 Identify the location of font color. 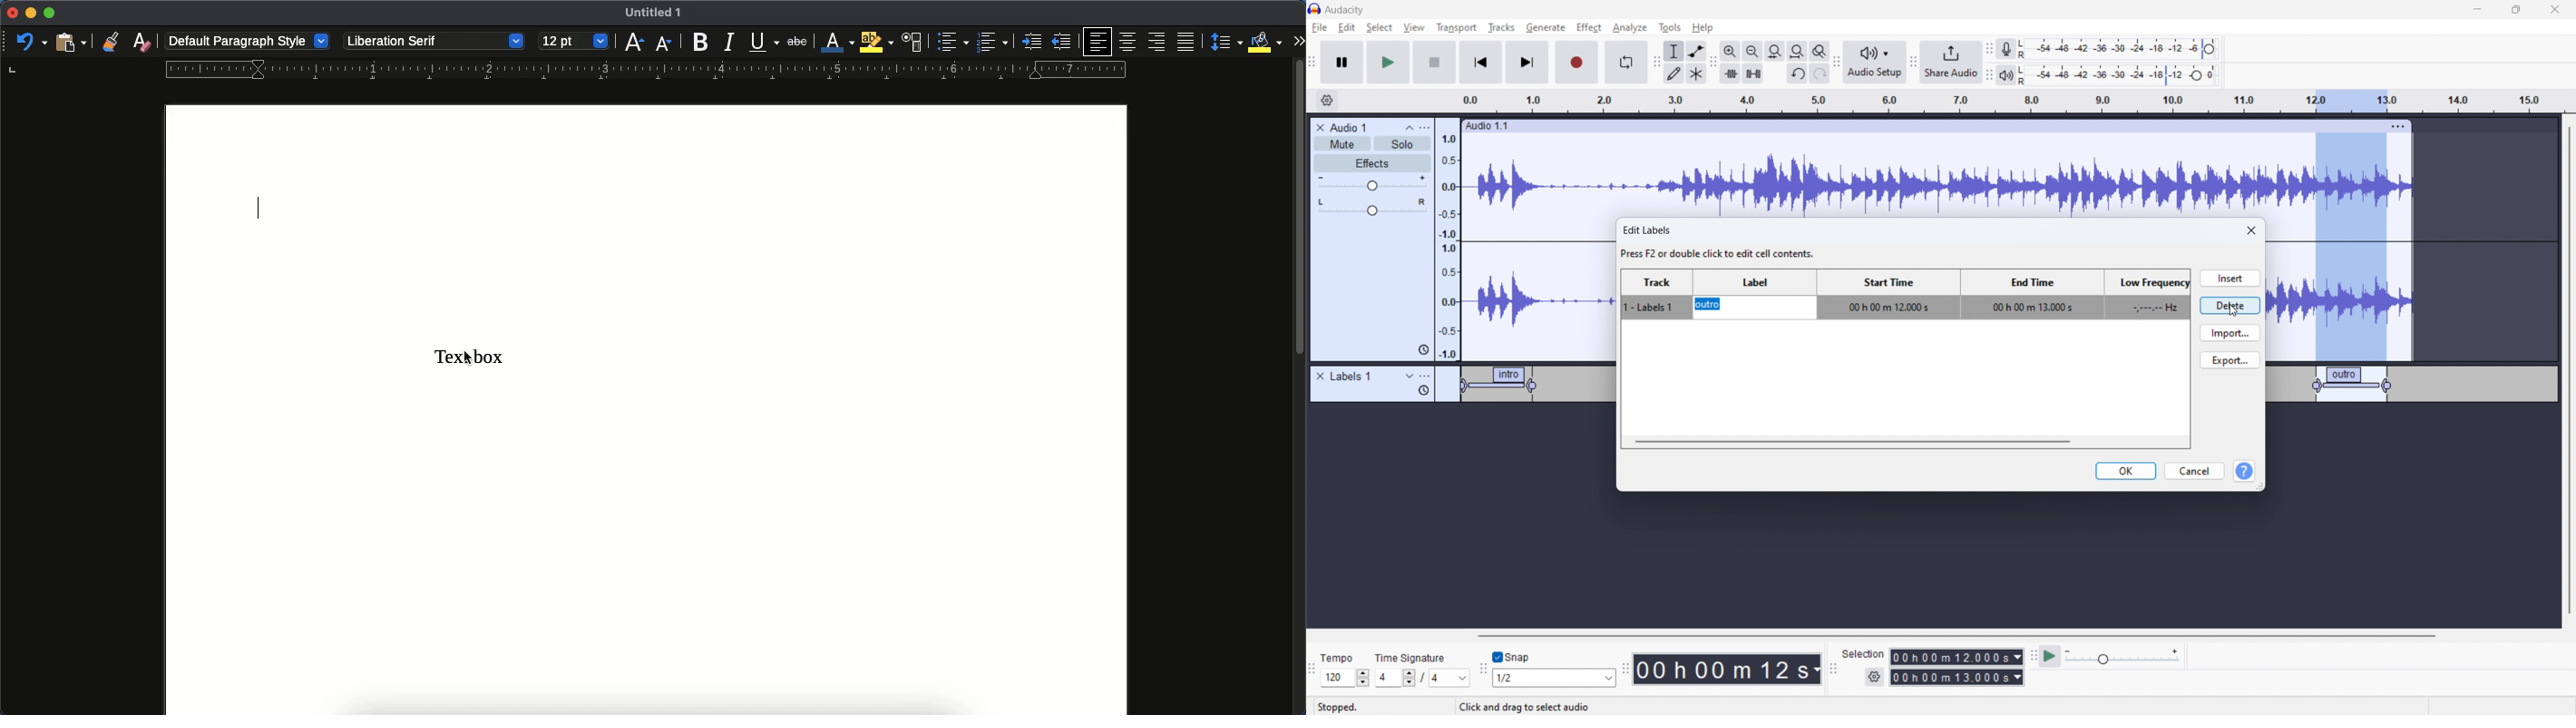
(836, 44).